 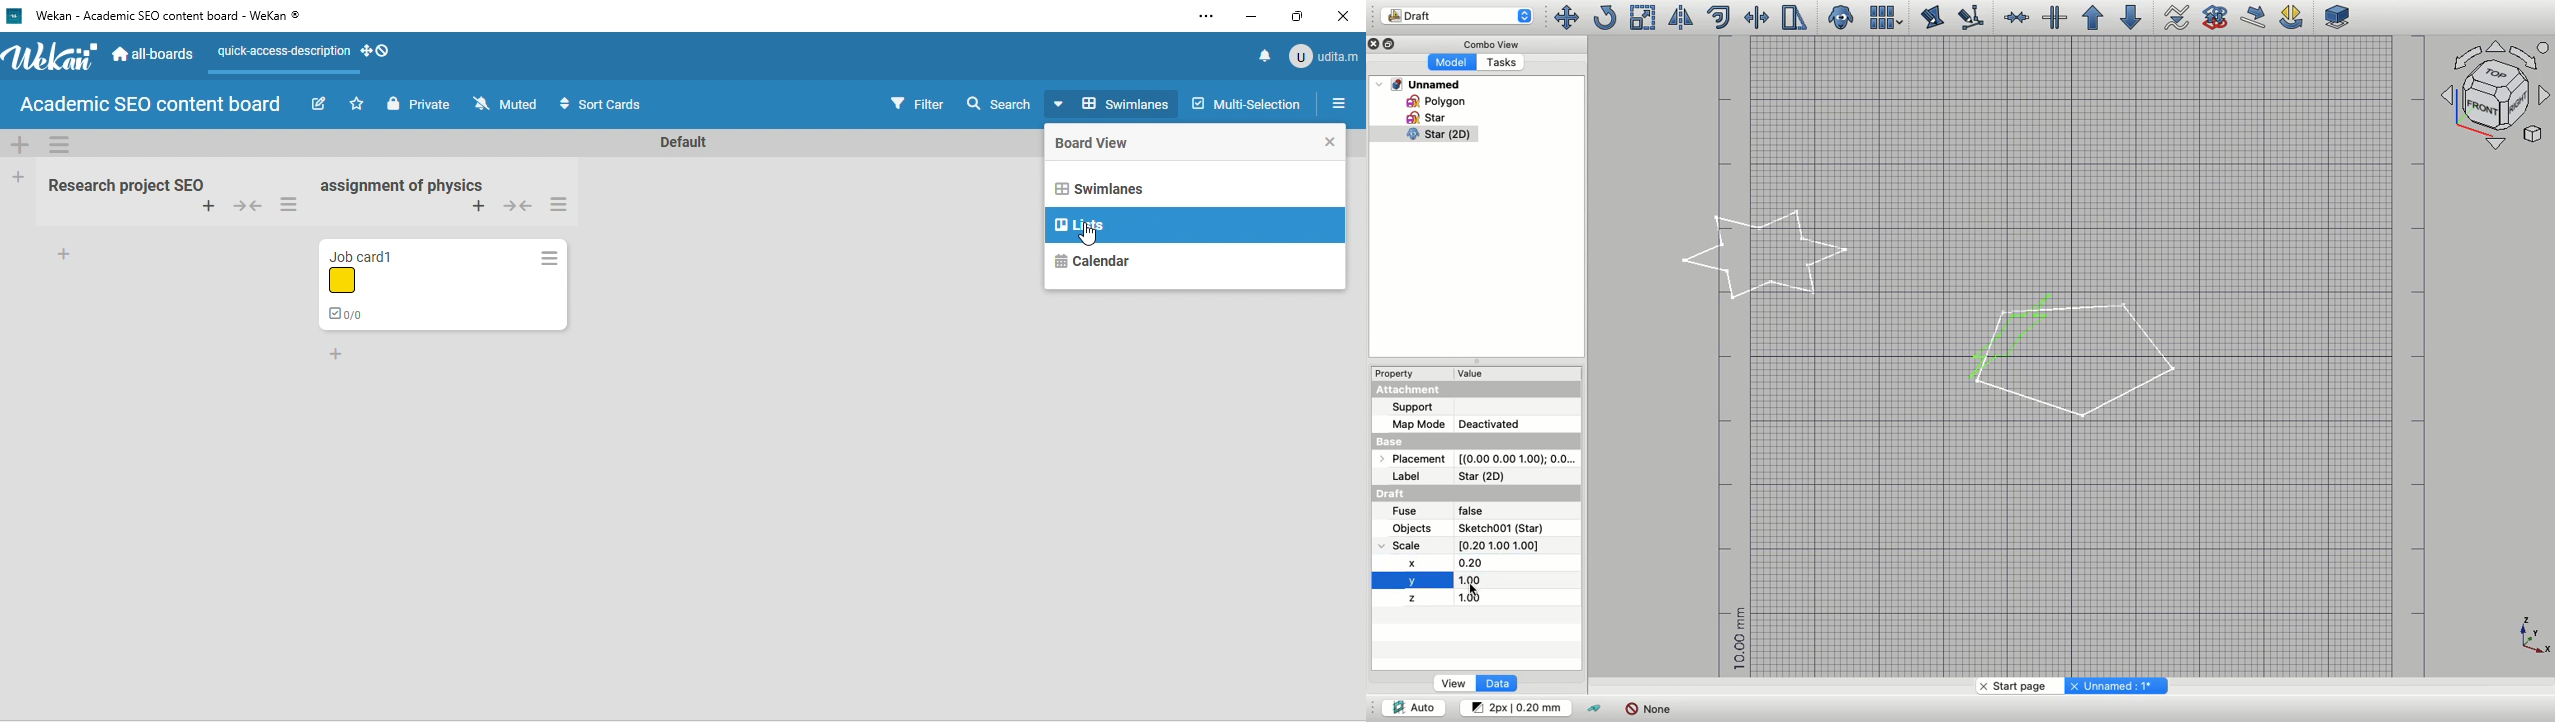 I want to click on add, so click(x=64, y=256).